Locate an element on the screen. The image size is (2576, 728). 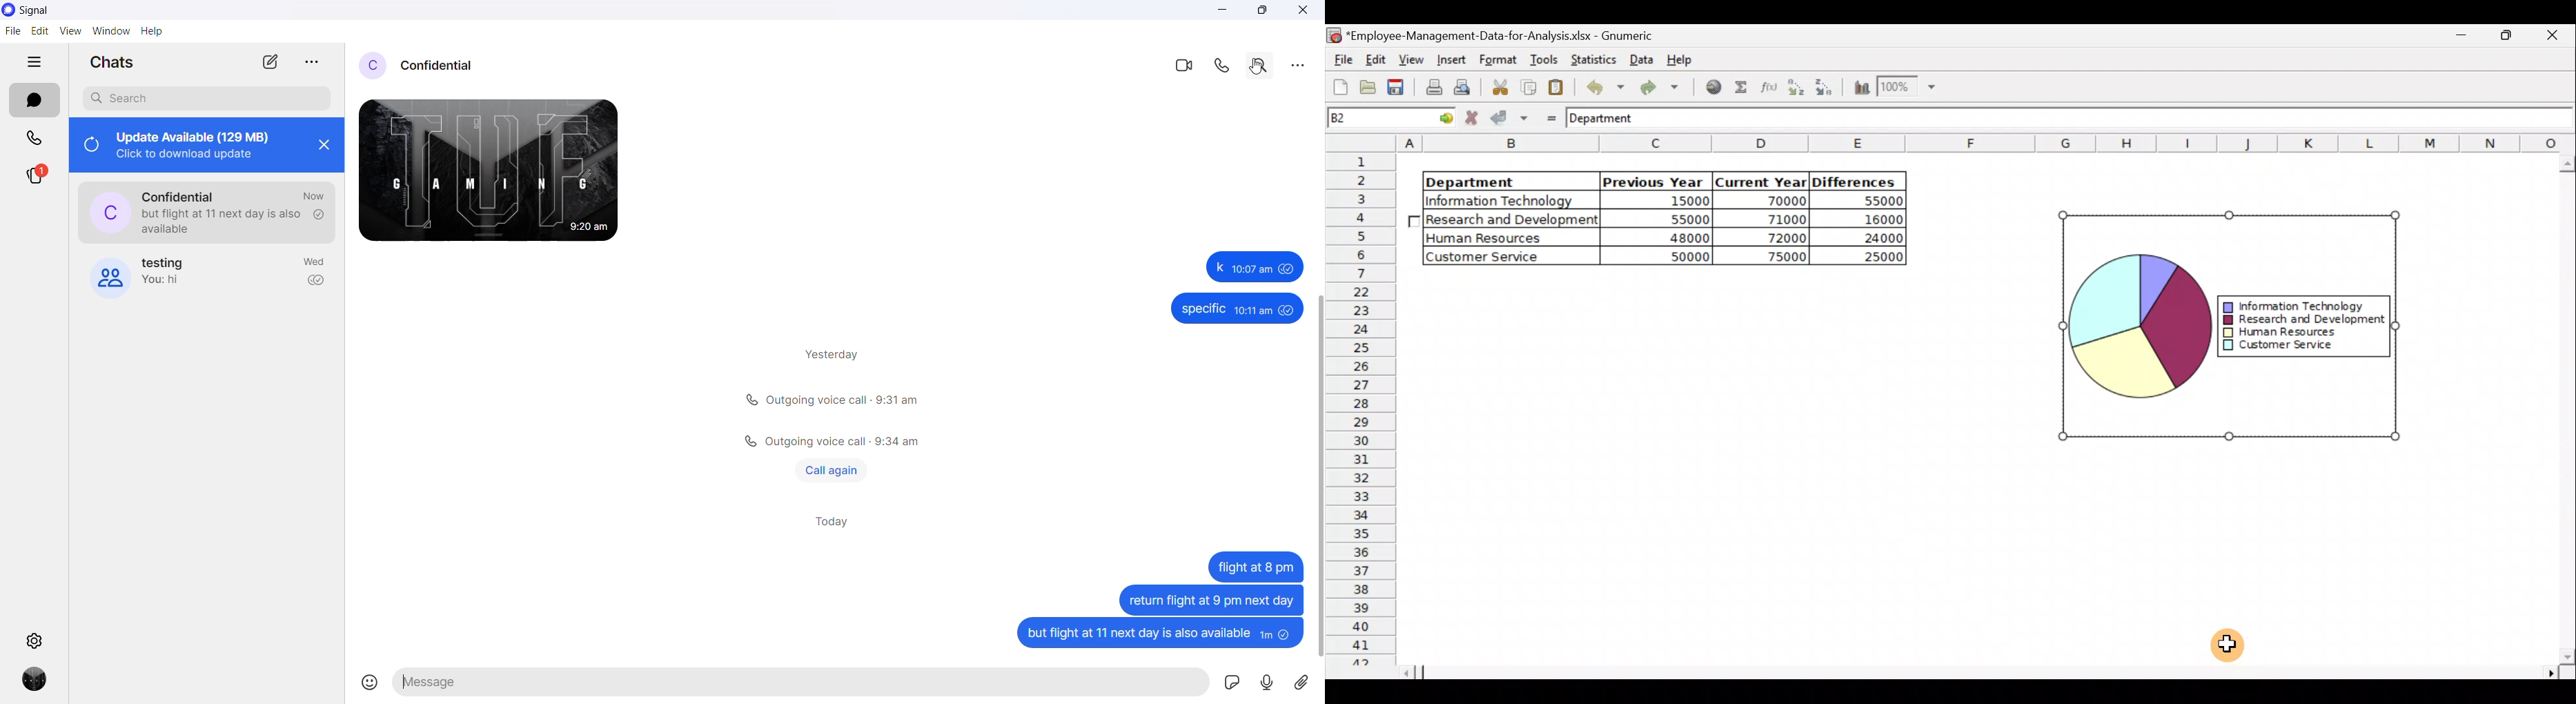
55000 is located at coordinates (1869, 201).